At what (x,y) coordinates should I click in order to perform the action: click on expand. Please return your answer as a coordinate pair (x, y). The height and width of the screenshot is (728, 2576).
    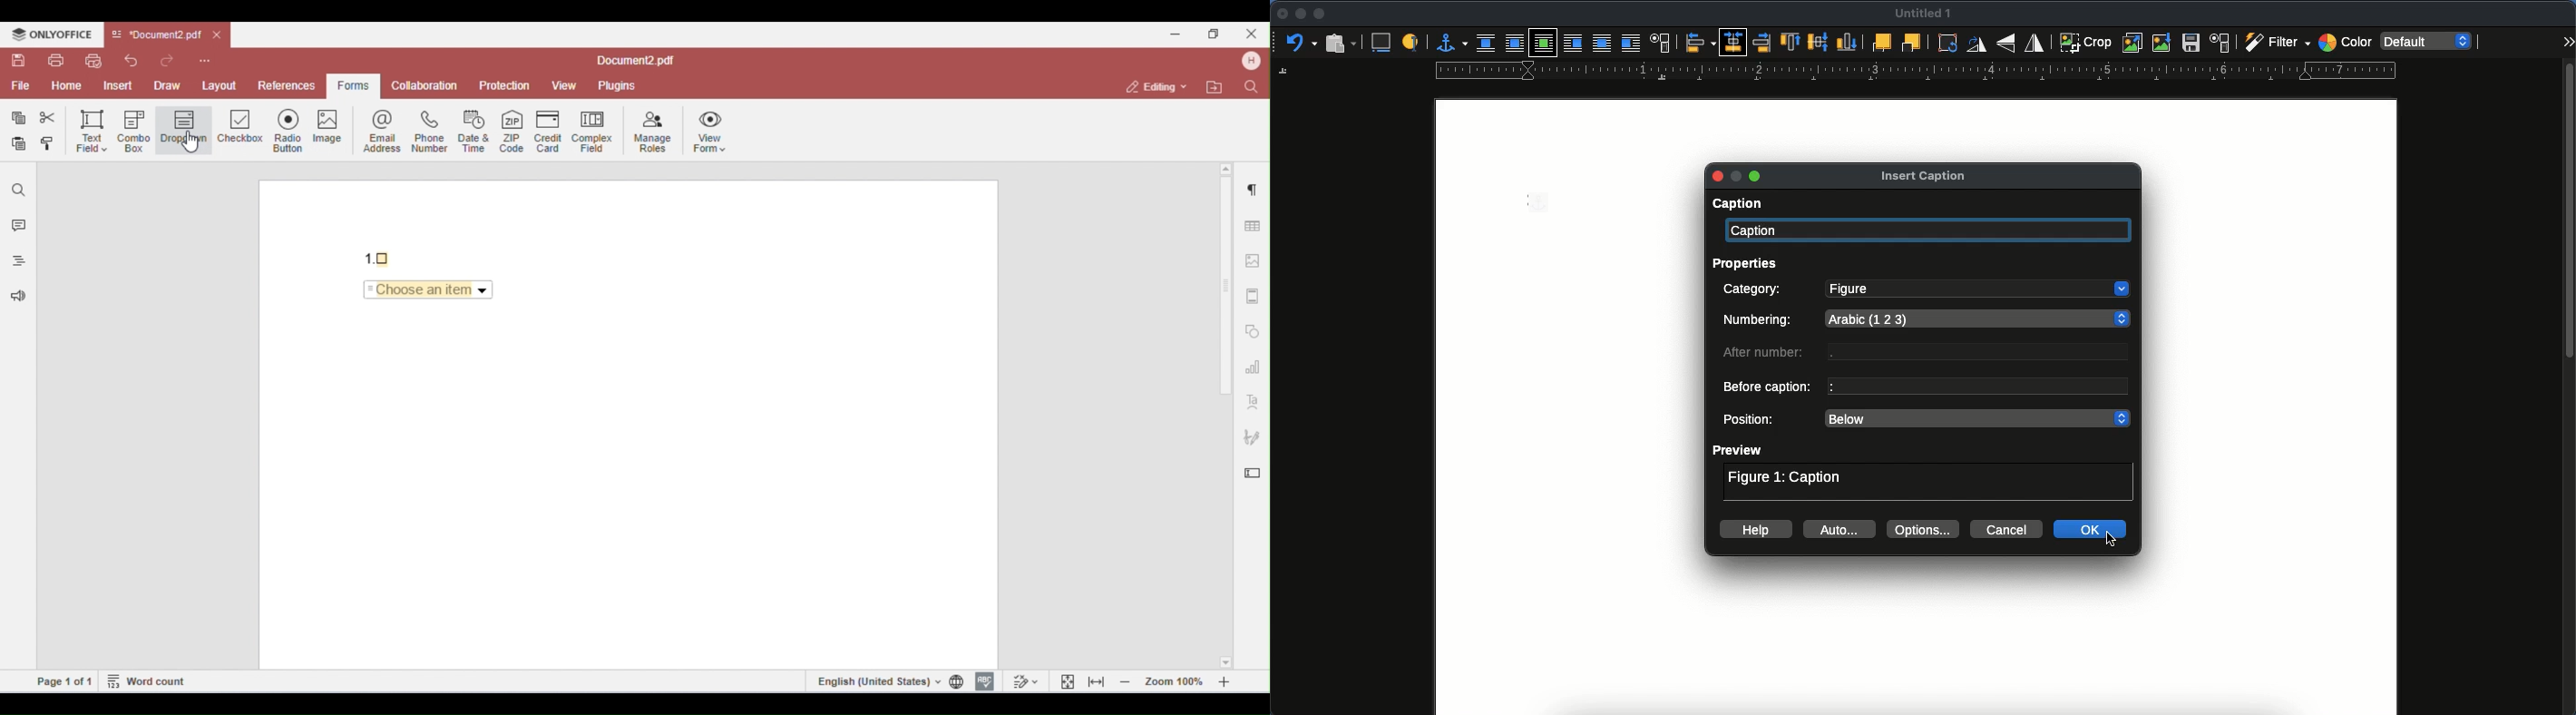
    Looking at the image, I should click on (2568, 41).